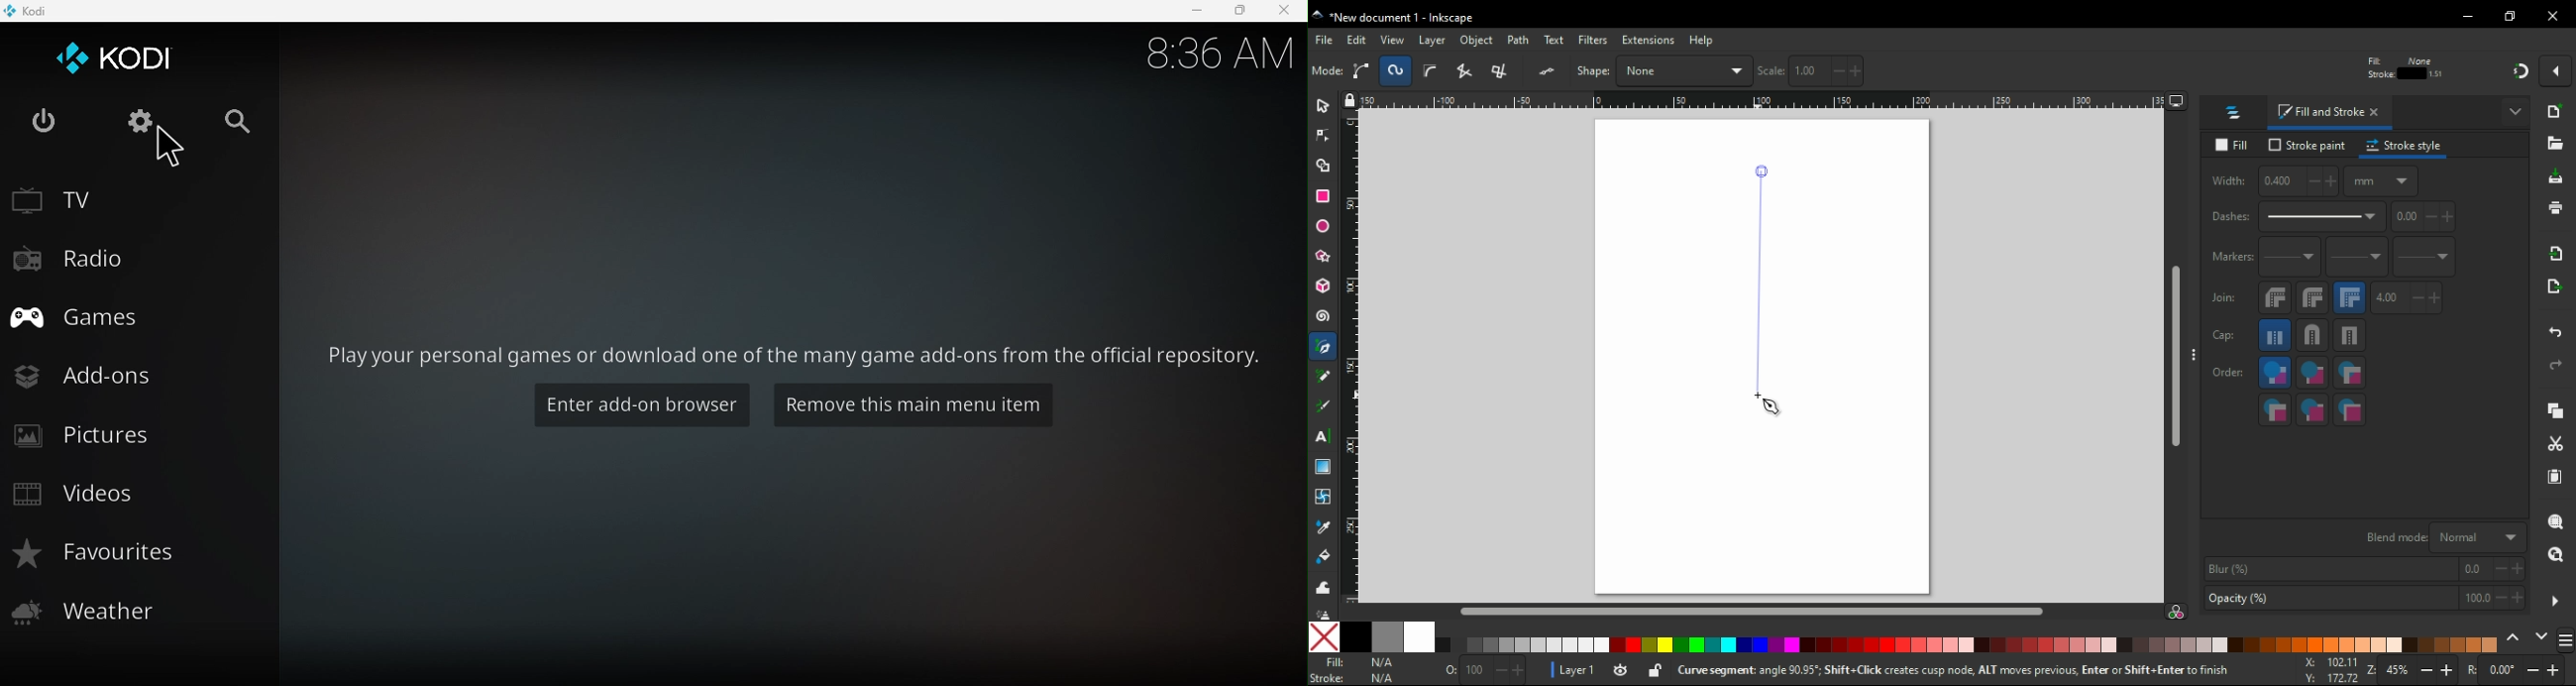 Image resolution: width=2576 pixels, height=700 pixels. I want to click on Close, so click(1283, 11).